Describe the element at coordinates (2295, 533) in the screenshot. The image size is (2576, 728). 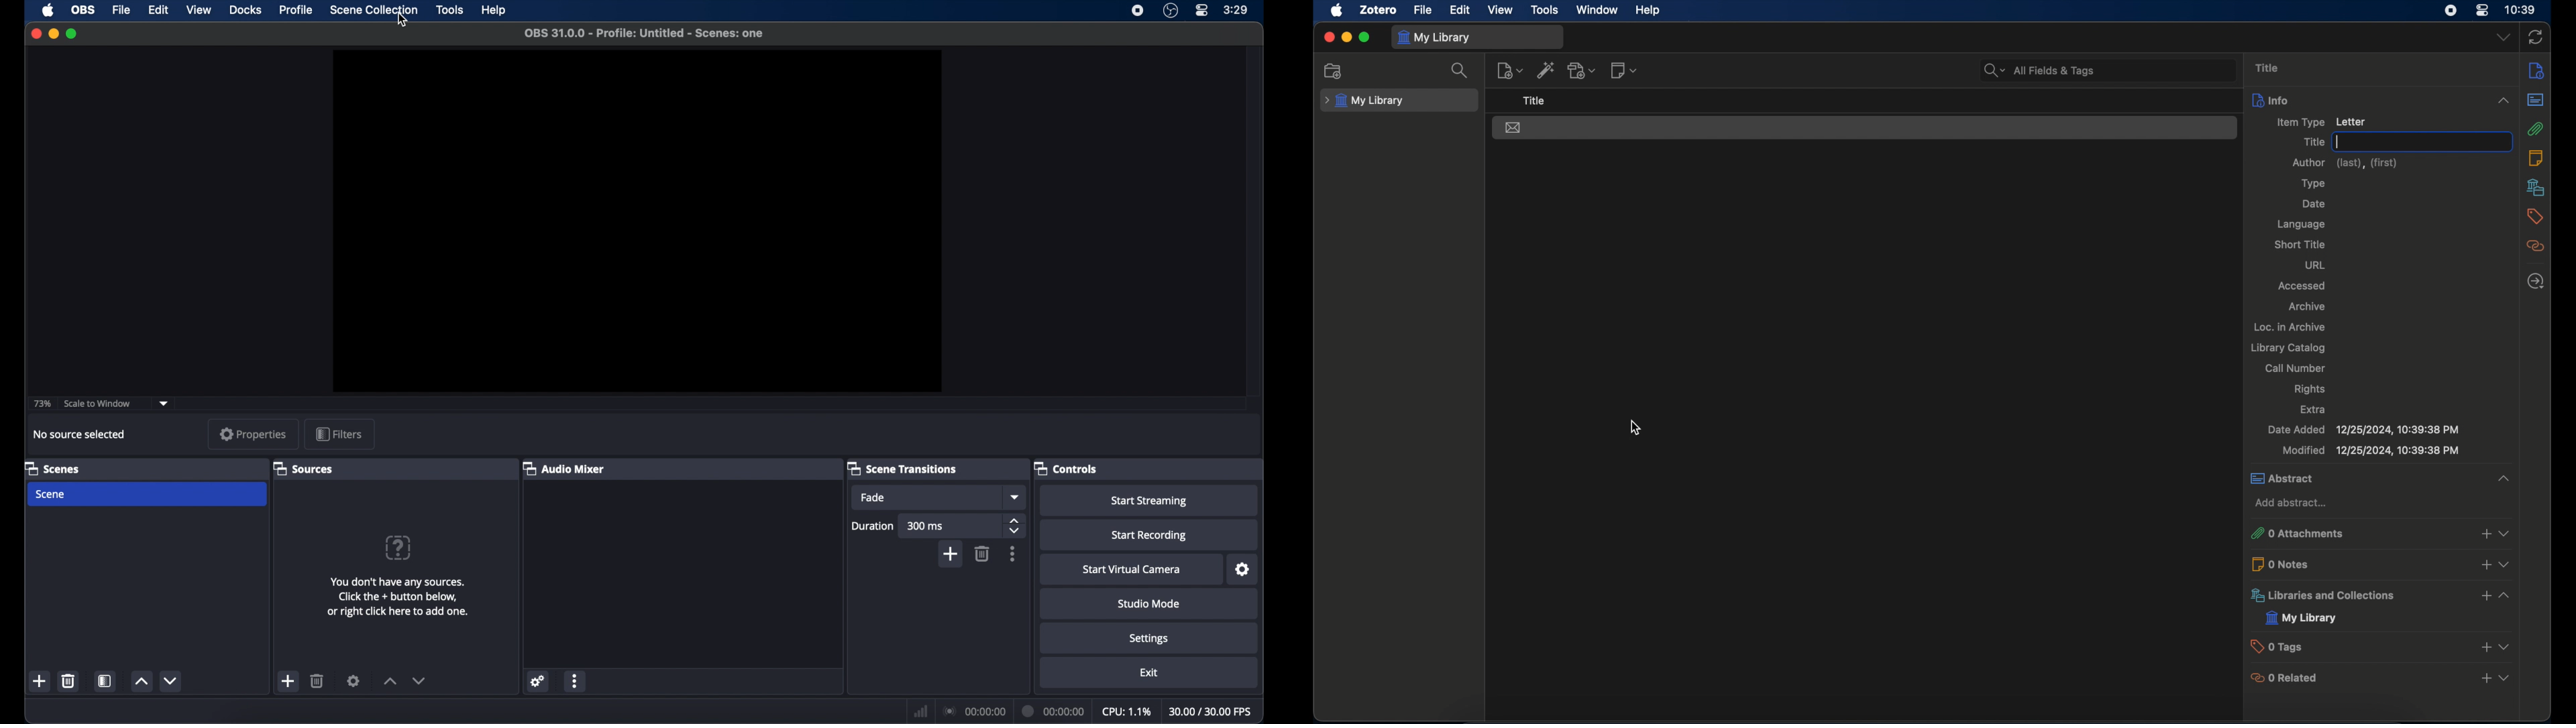
I see `o attachments` at that location.